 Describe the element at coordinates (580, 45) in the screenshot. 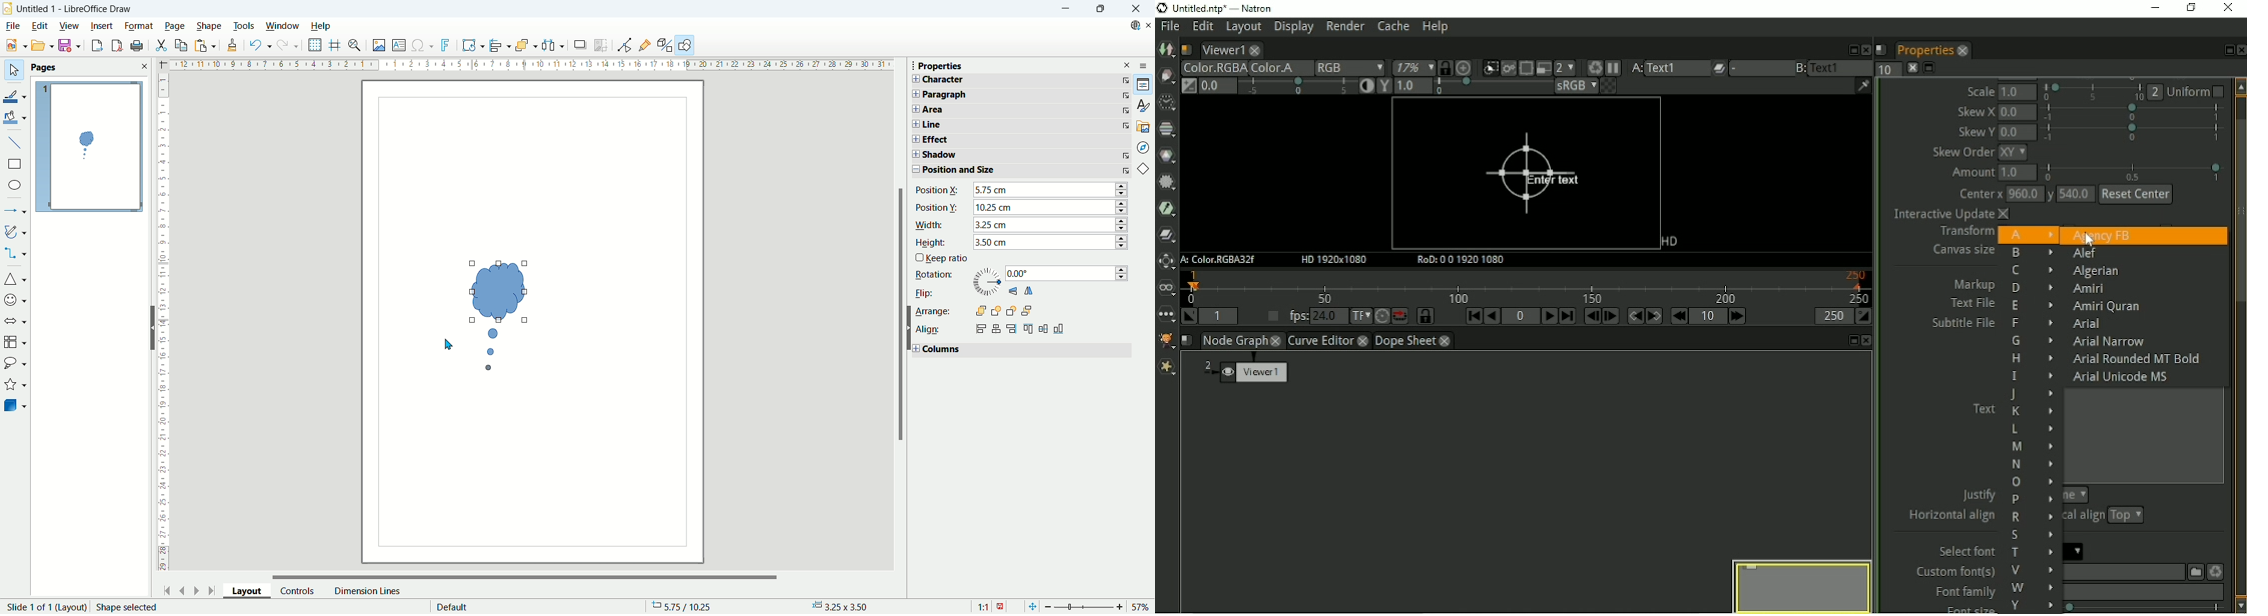

I see `shadow` at that location.